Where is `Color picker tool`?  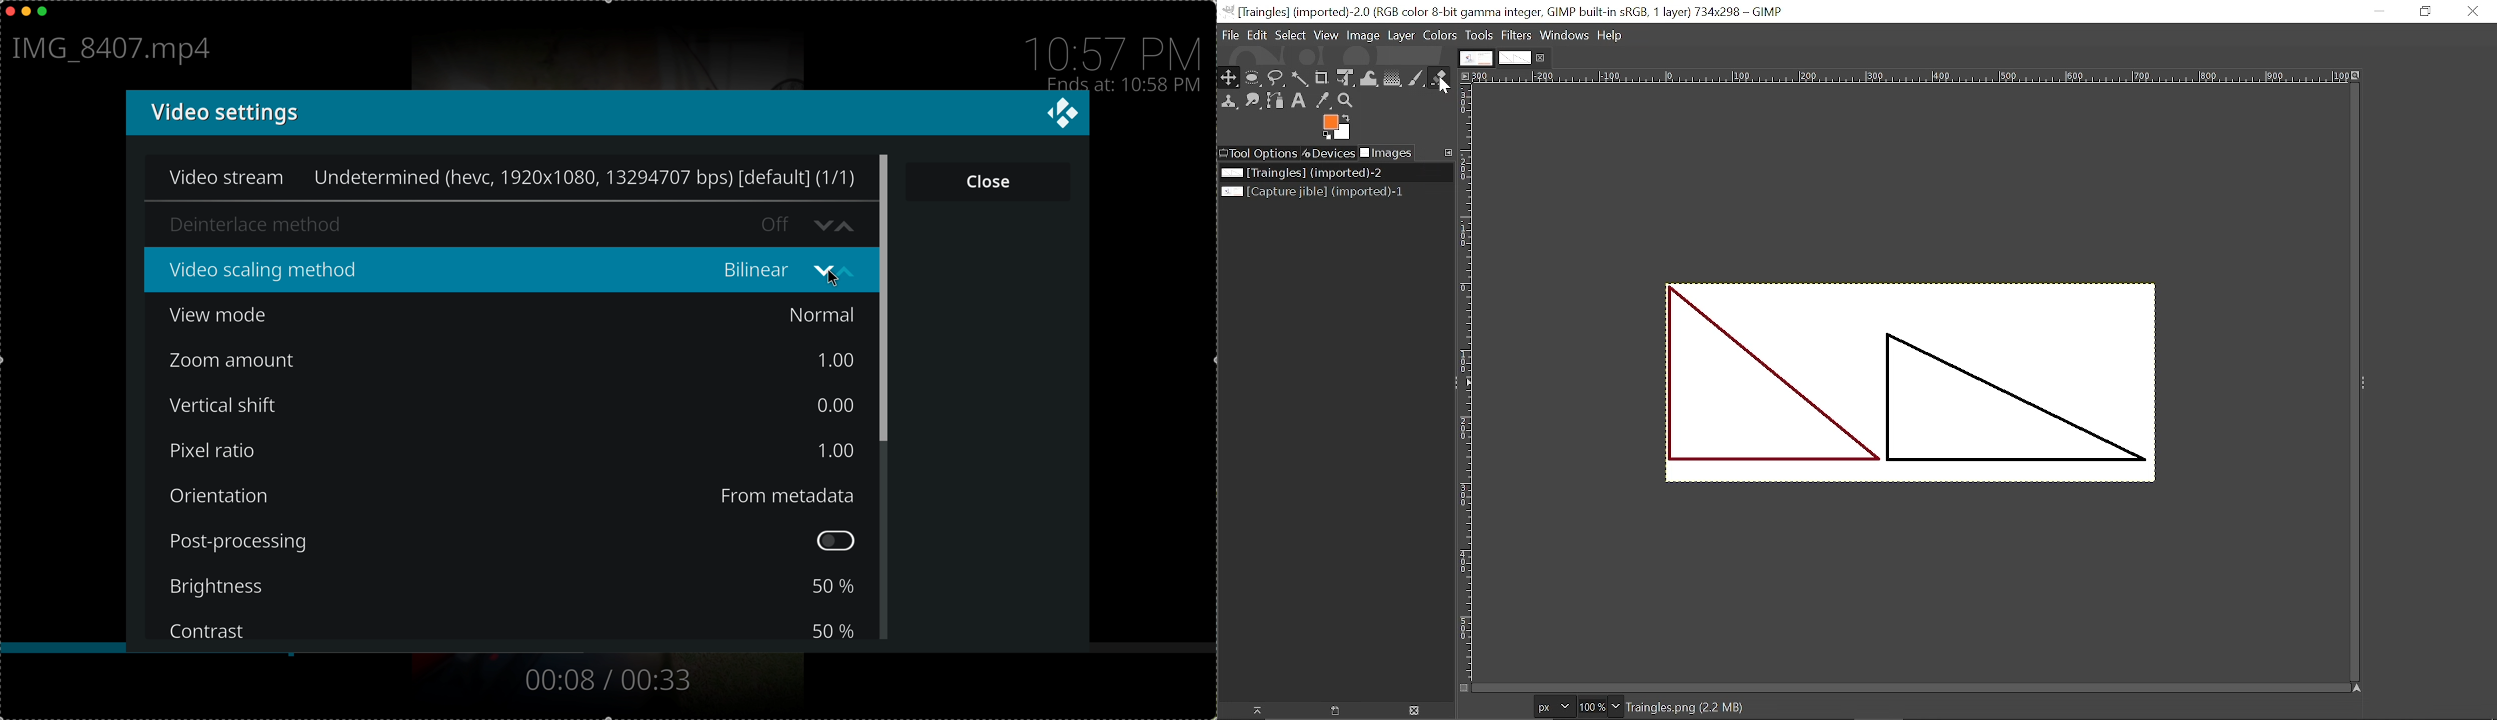 Color picker tool is located at coordinates (1323, 101).